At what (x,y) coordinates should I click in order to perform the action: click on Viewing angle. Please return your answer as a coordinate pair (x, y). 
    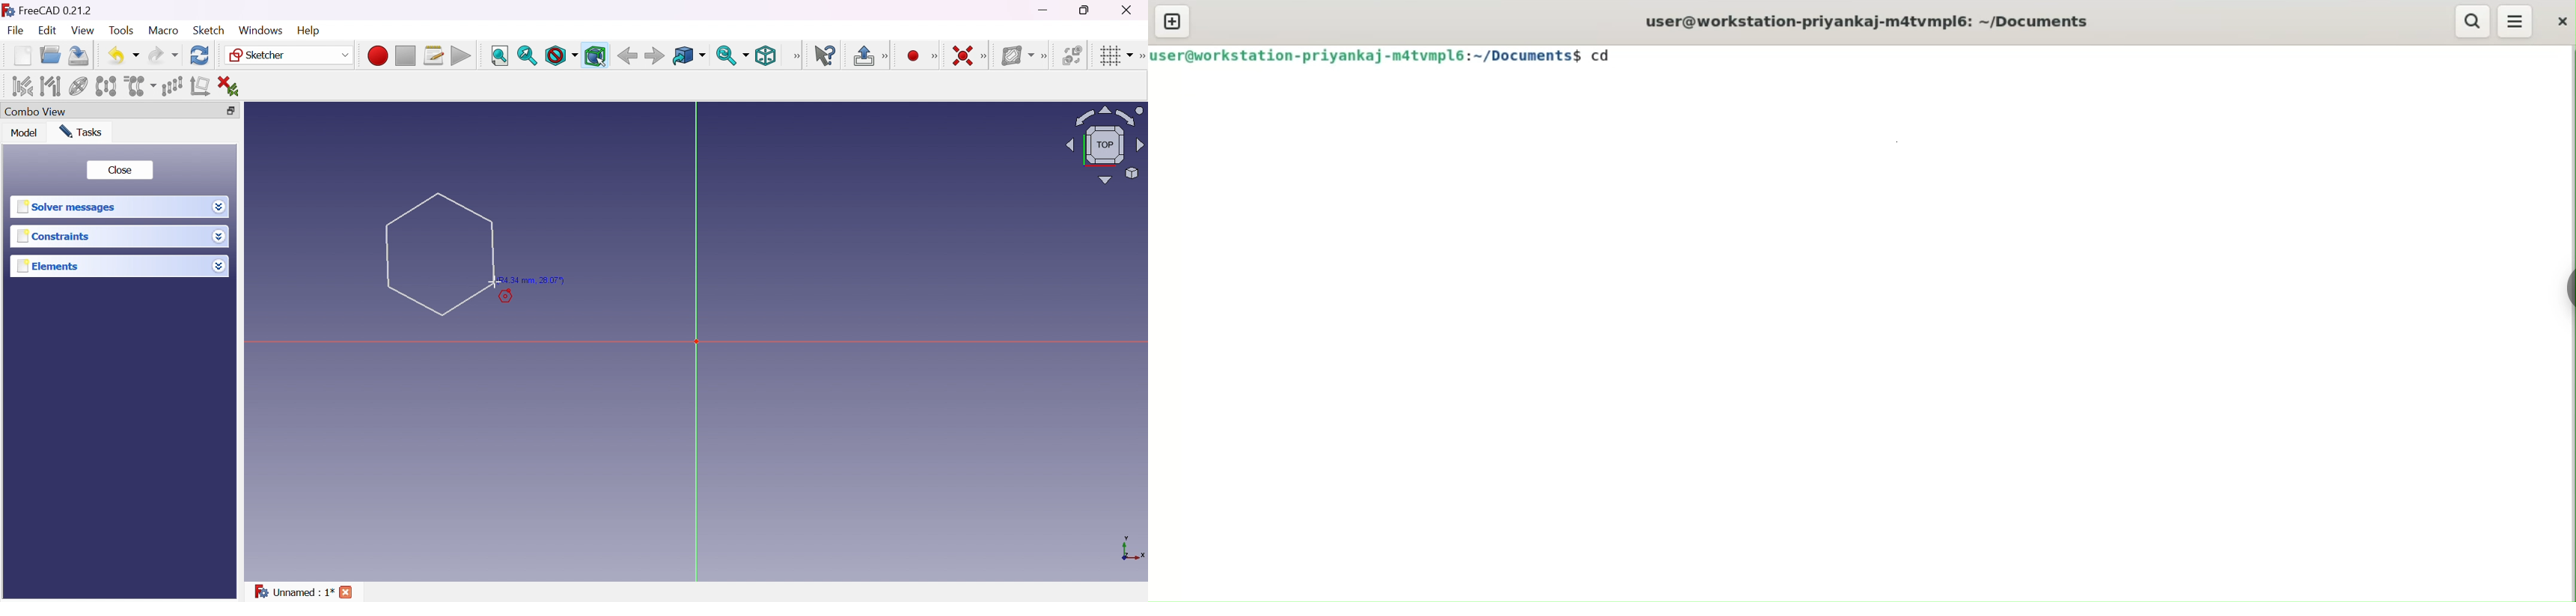
    Looking at the image, I should click on (1104, 144).